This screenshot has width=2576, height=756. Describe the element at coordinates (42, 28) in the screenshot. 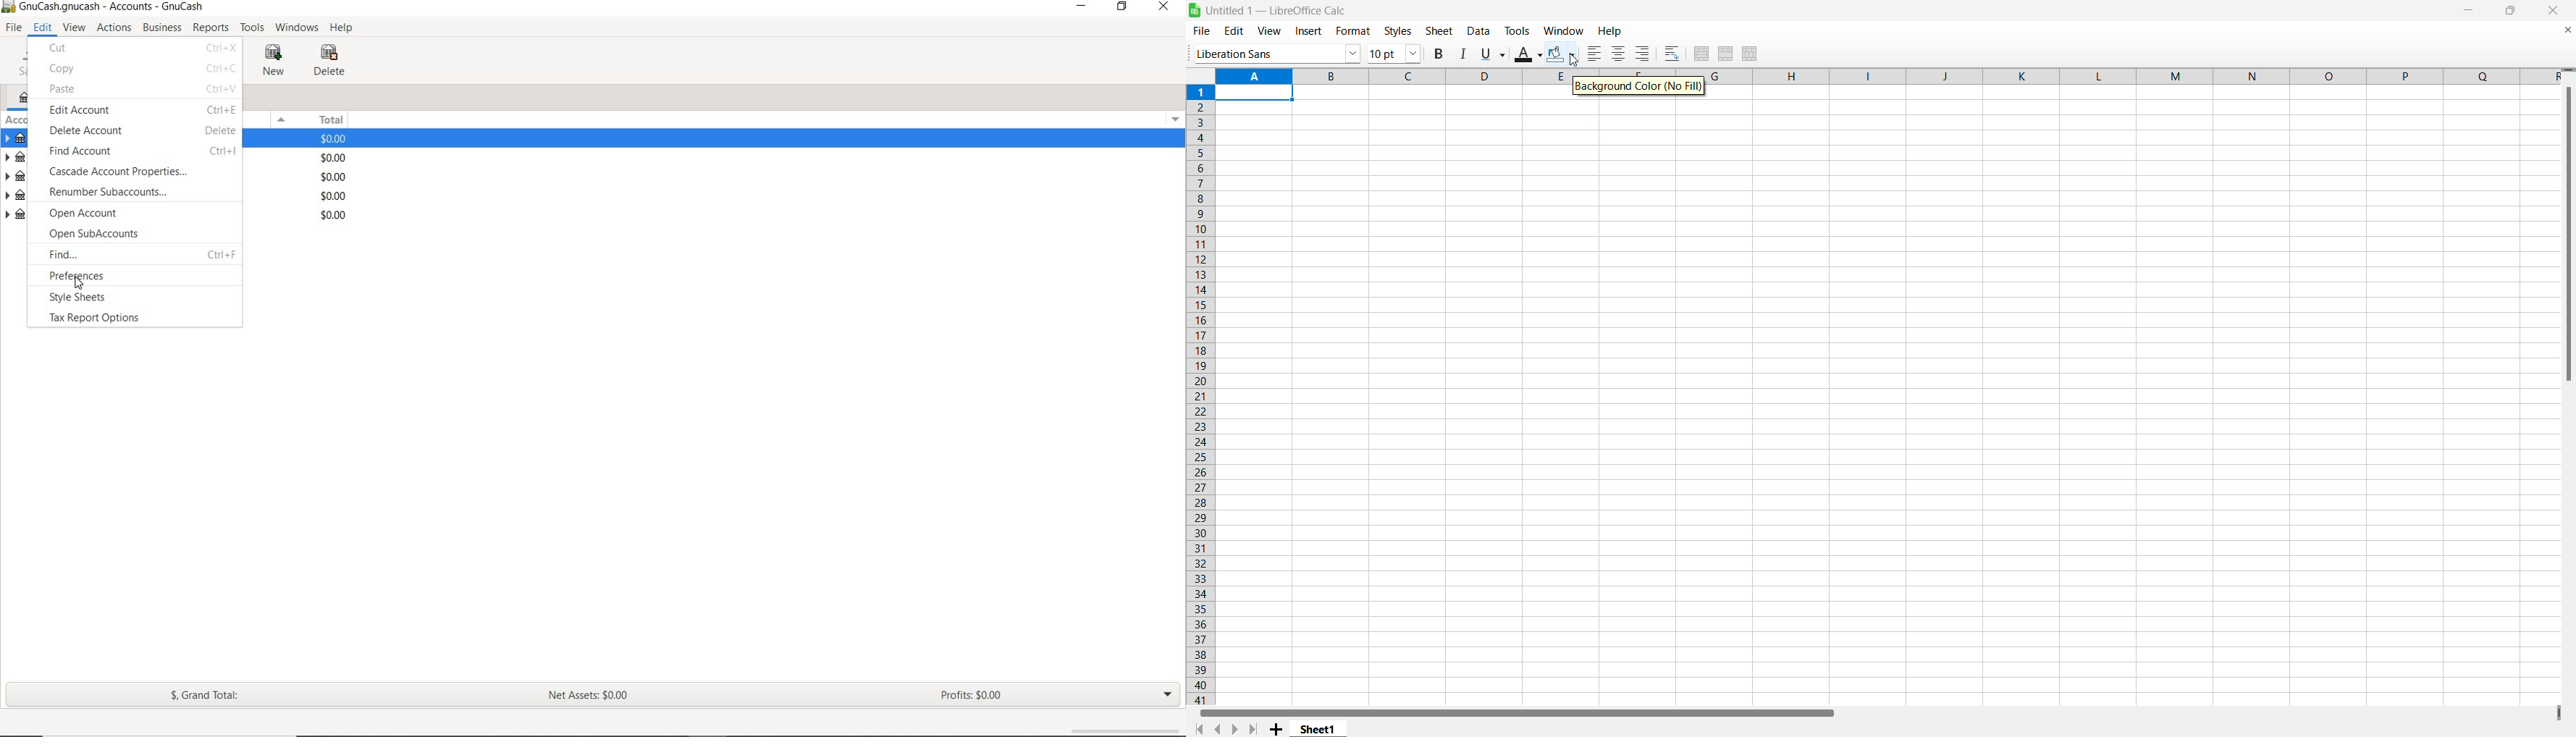

I see `EDIT` at that location.